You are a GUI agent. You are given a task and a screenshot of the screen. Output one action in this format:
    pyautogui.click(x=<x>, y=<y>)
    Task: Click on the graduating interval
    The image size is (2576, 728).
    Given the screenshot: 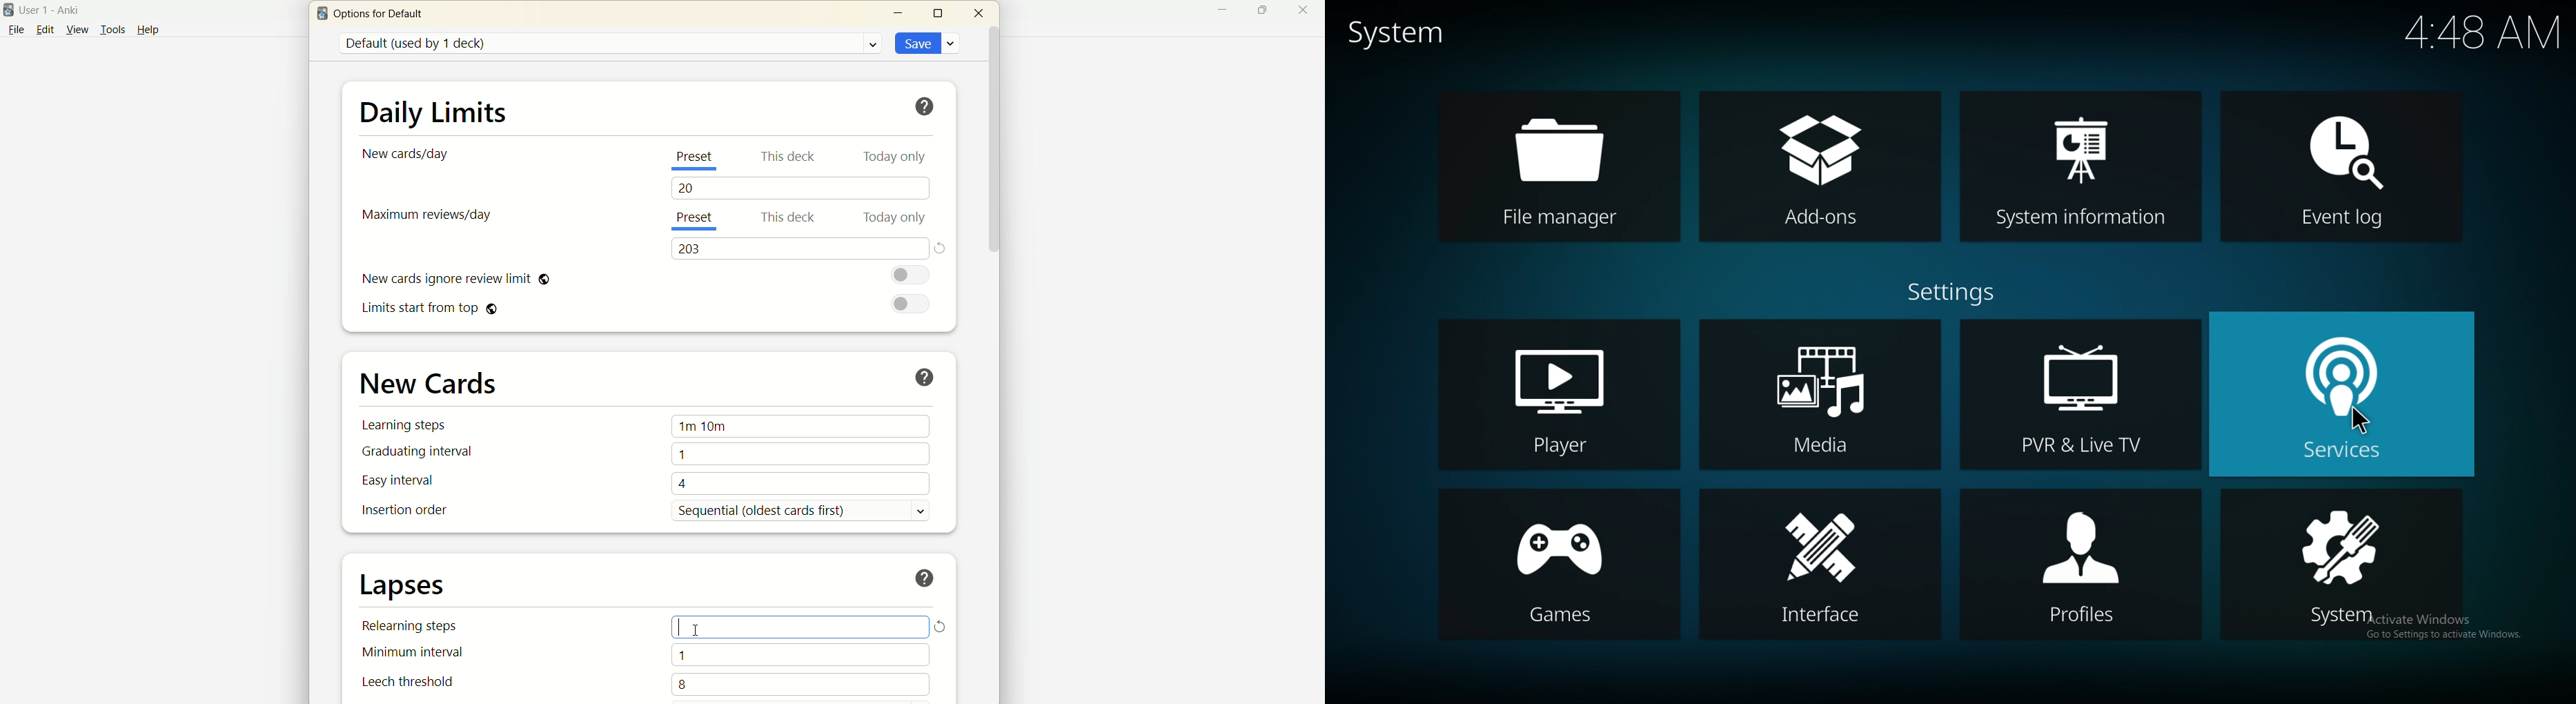 What is the action you would take?
    pyautogui.click(x=415, y=452)
    